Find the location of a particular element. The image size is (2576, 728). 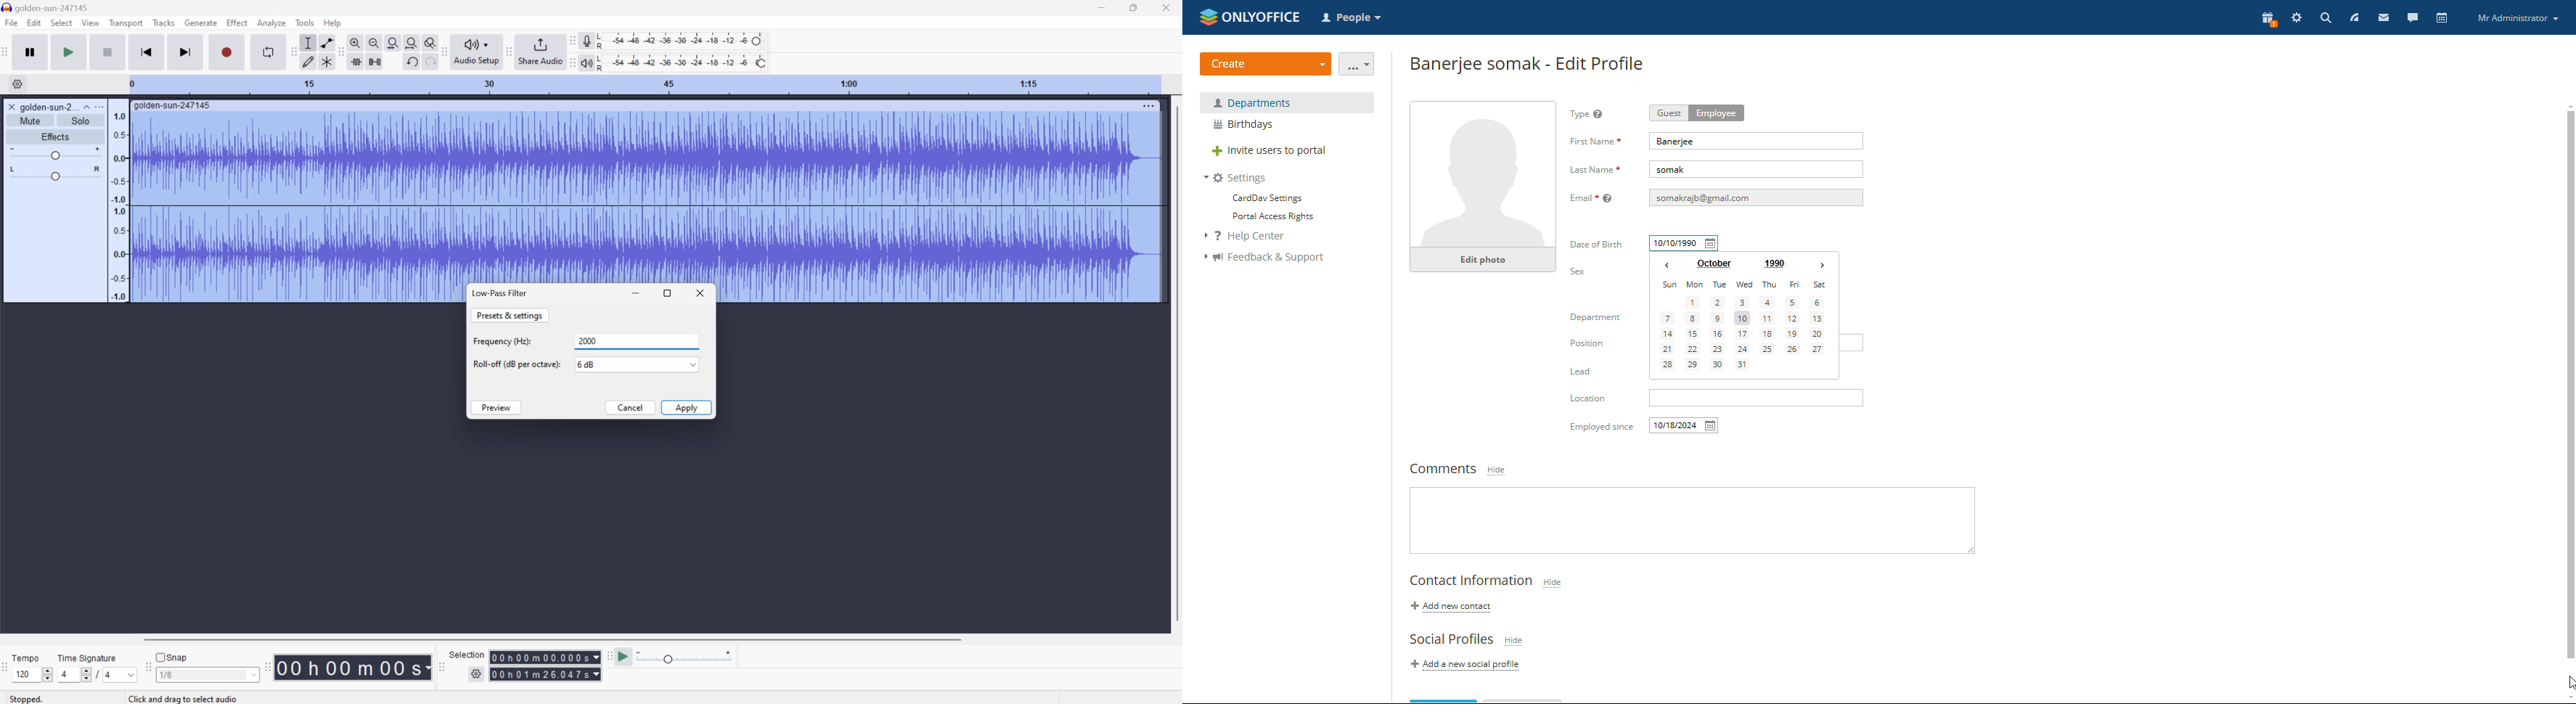

Zoom out is located at coordinates (374, 41).